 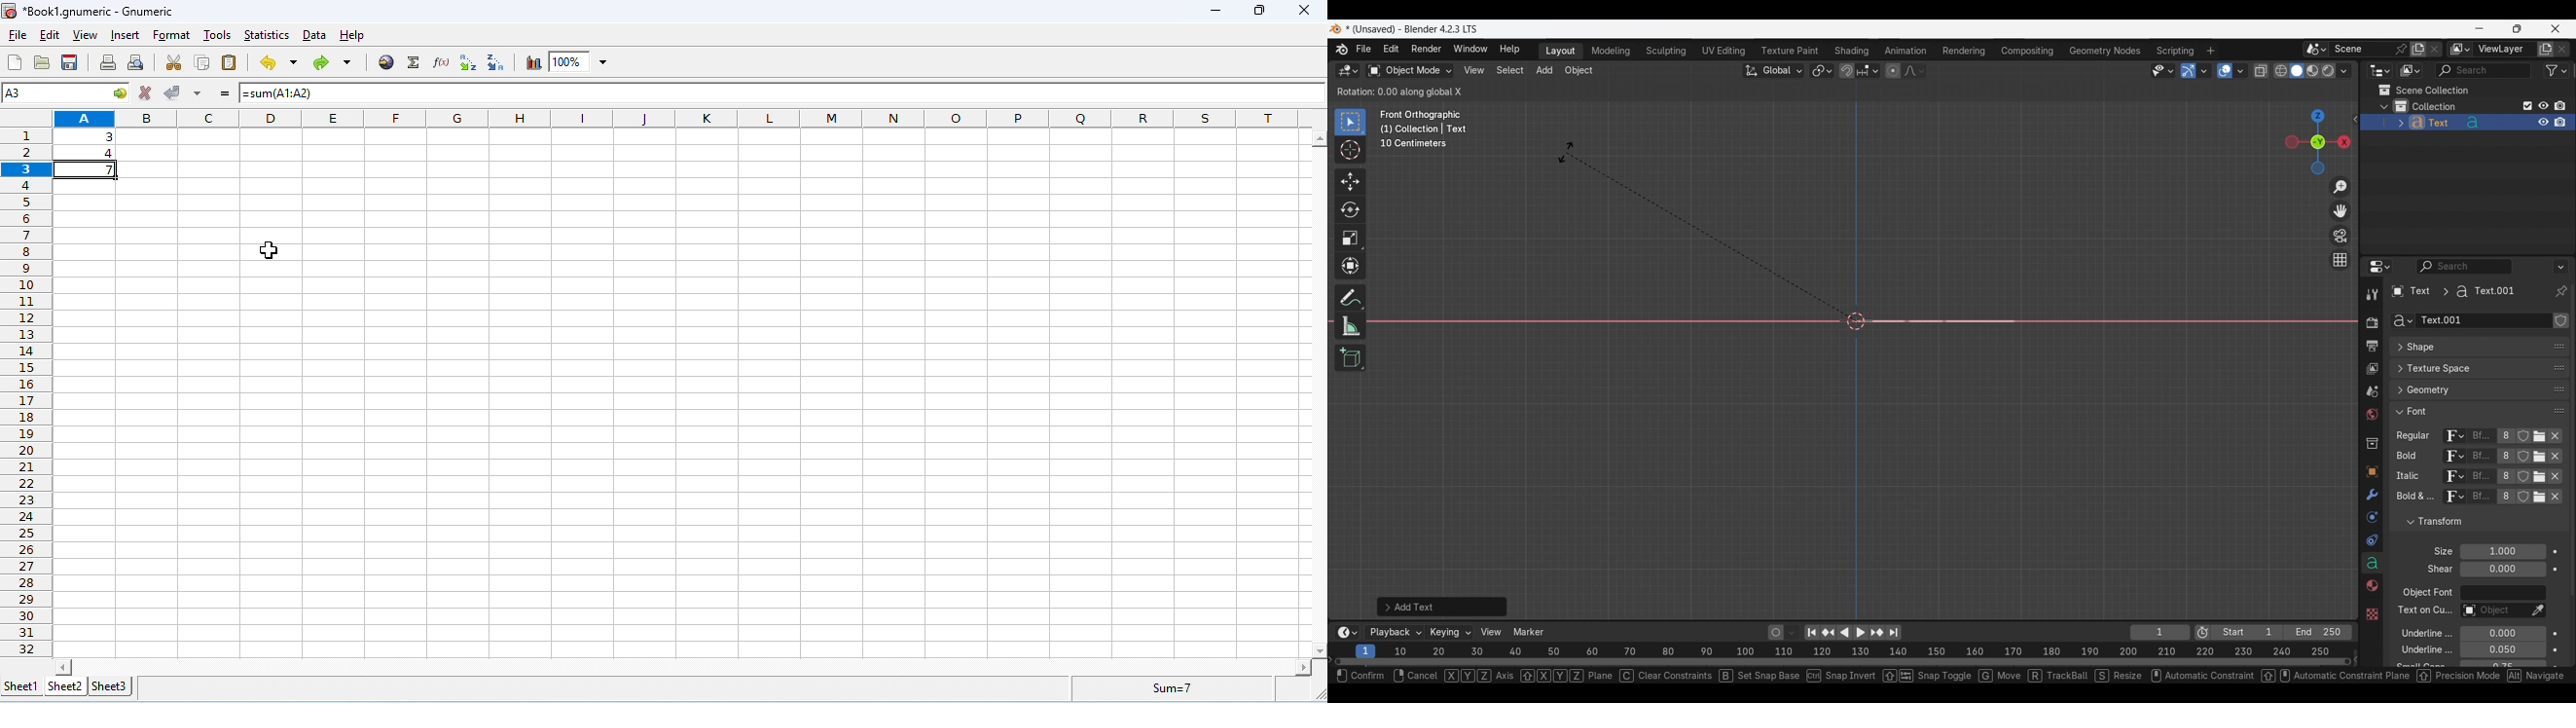 I want to click on Select box, so click(x=1350, y=122).